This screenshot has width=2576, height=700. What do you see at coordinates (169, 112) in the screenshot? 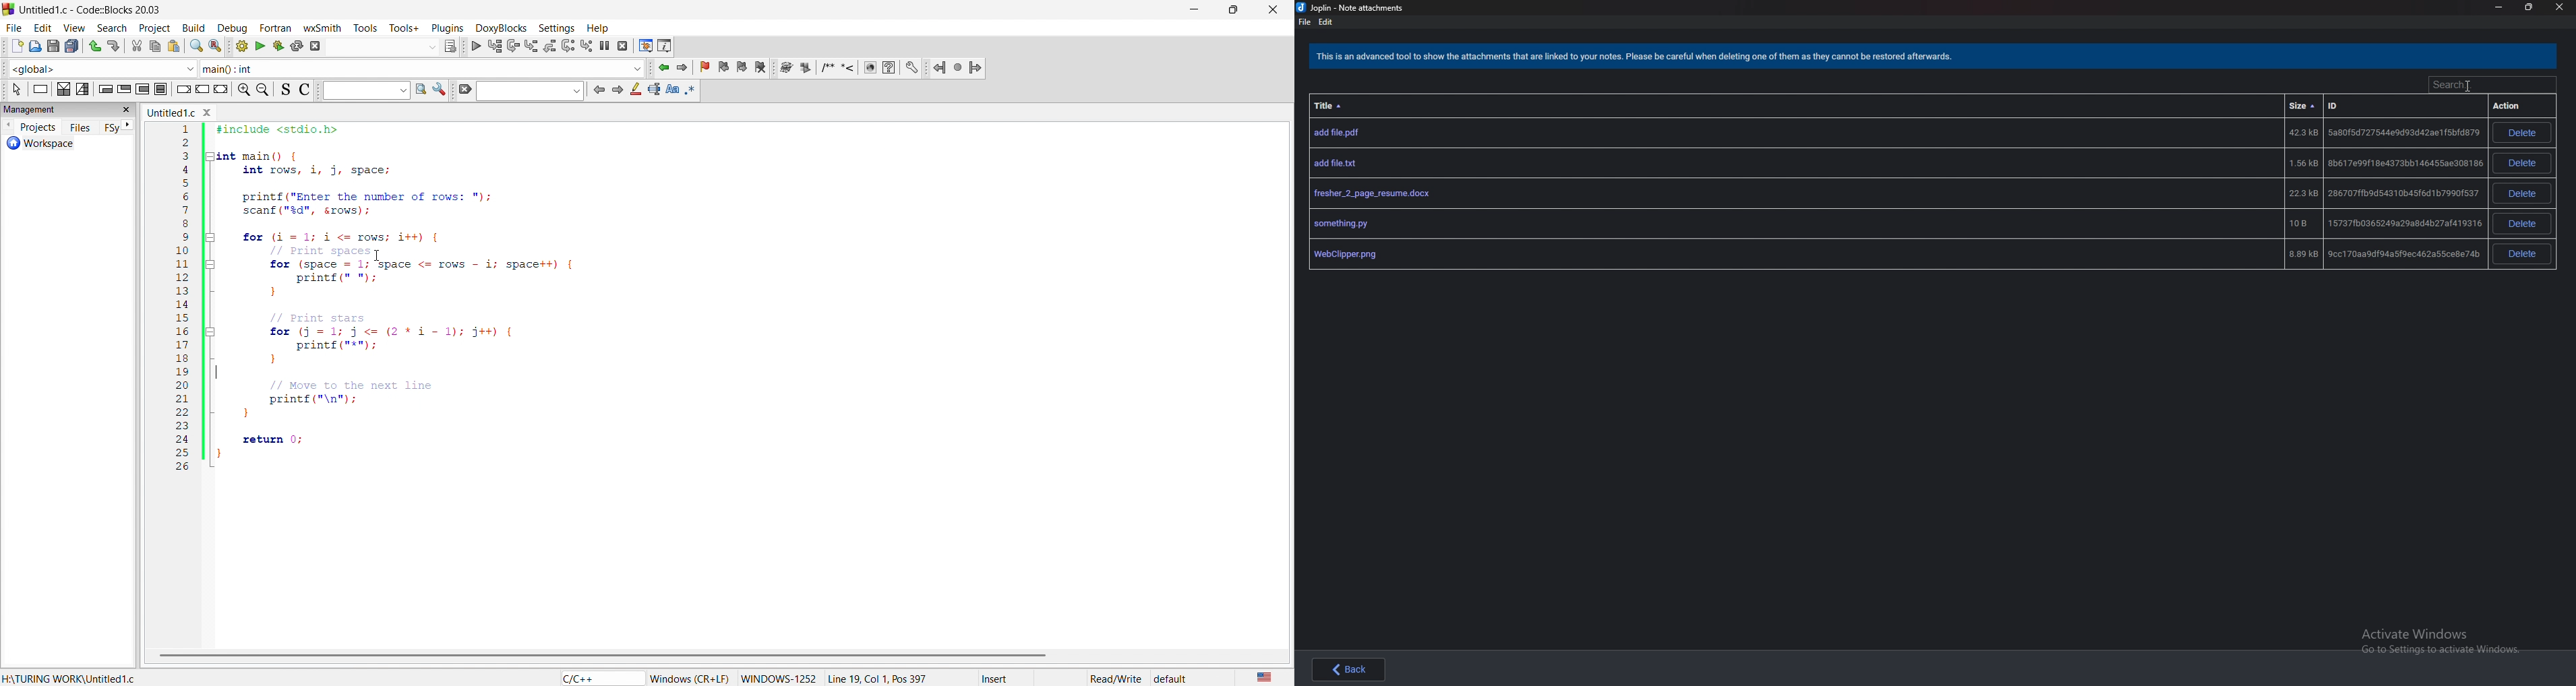
I see `untitled1.c` at bounding box center [169, 112].